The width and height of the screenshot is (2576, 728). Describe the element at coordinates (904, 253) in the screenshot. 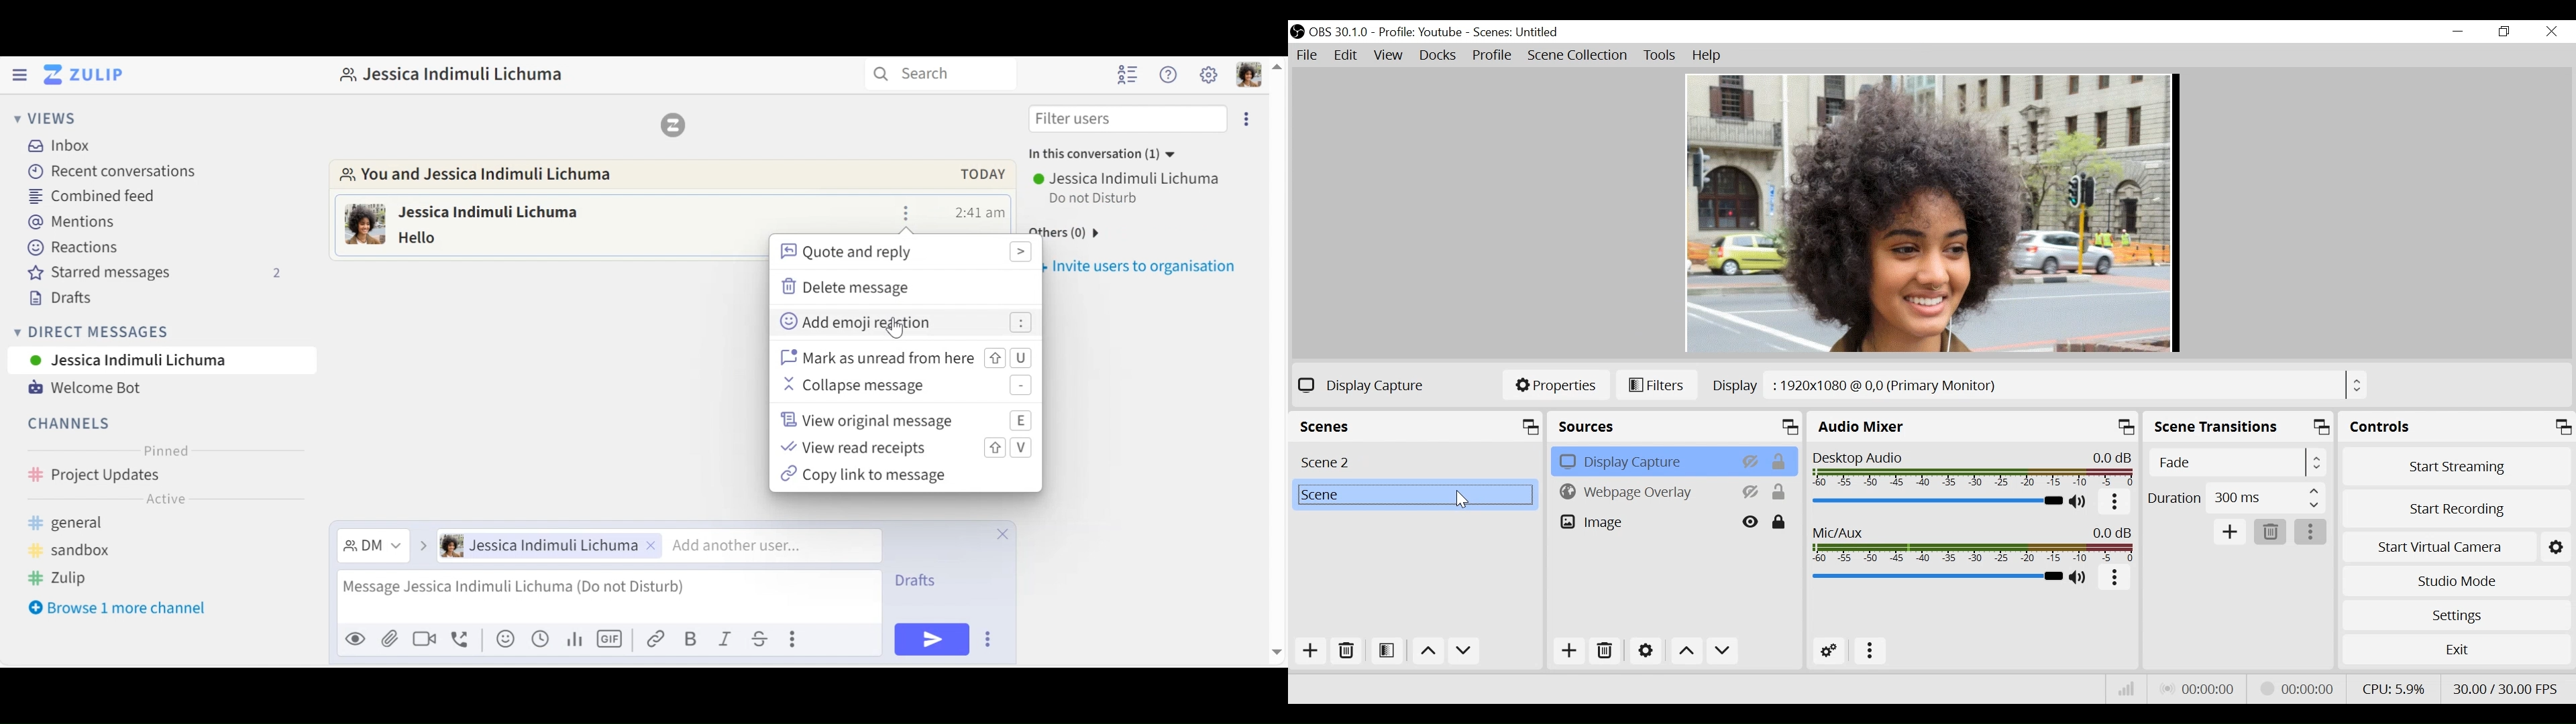

I see `Quote and Reply` at that location.